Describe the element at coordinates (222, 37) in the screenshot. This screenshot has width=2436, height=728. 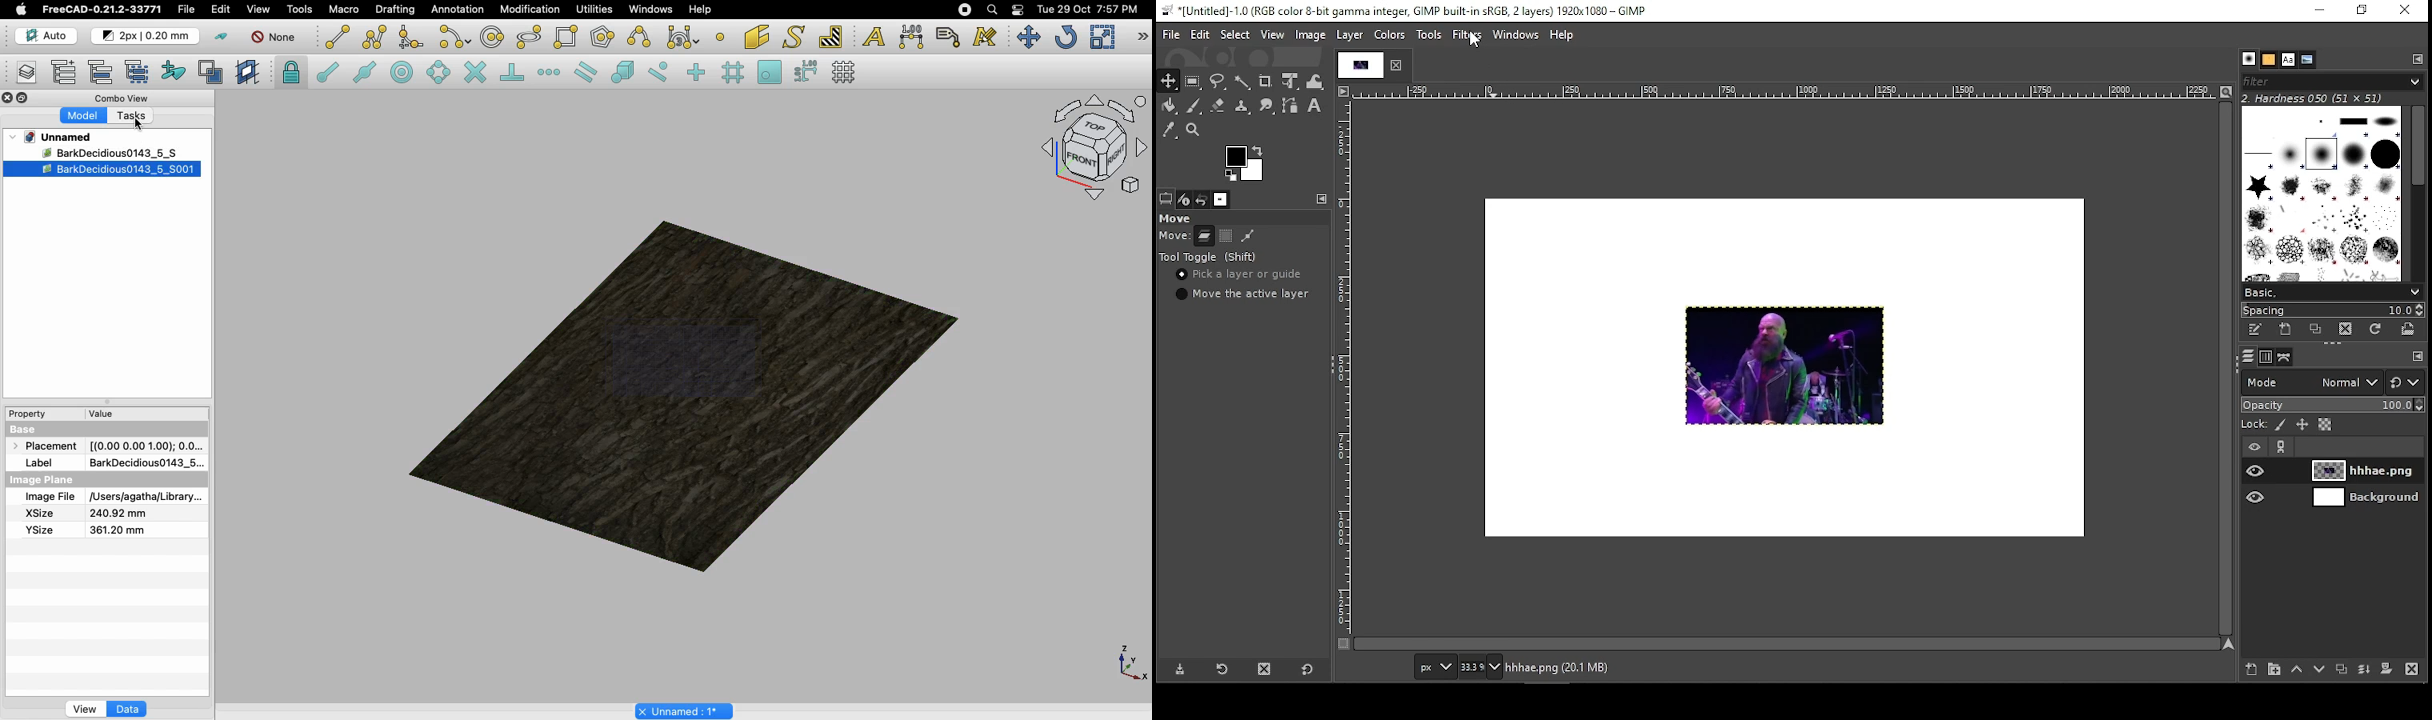
I see `Toggle construction mode` at that location.